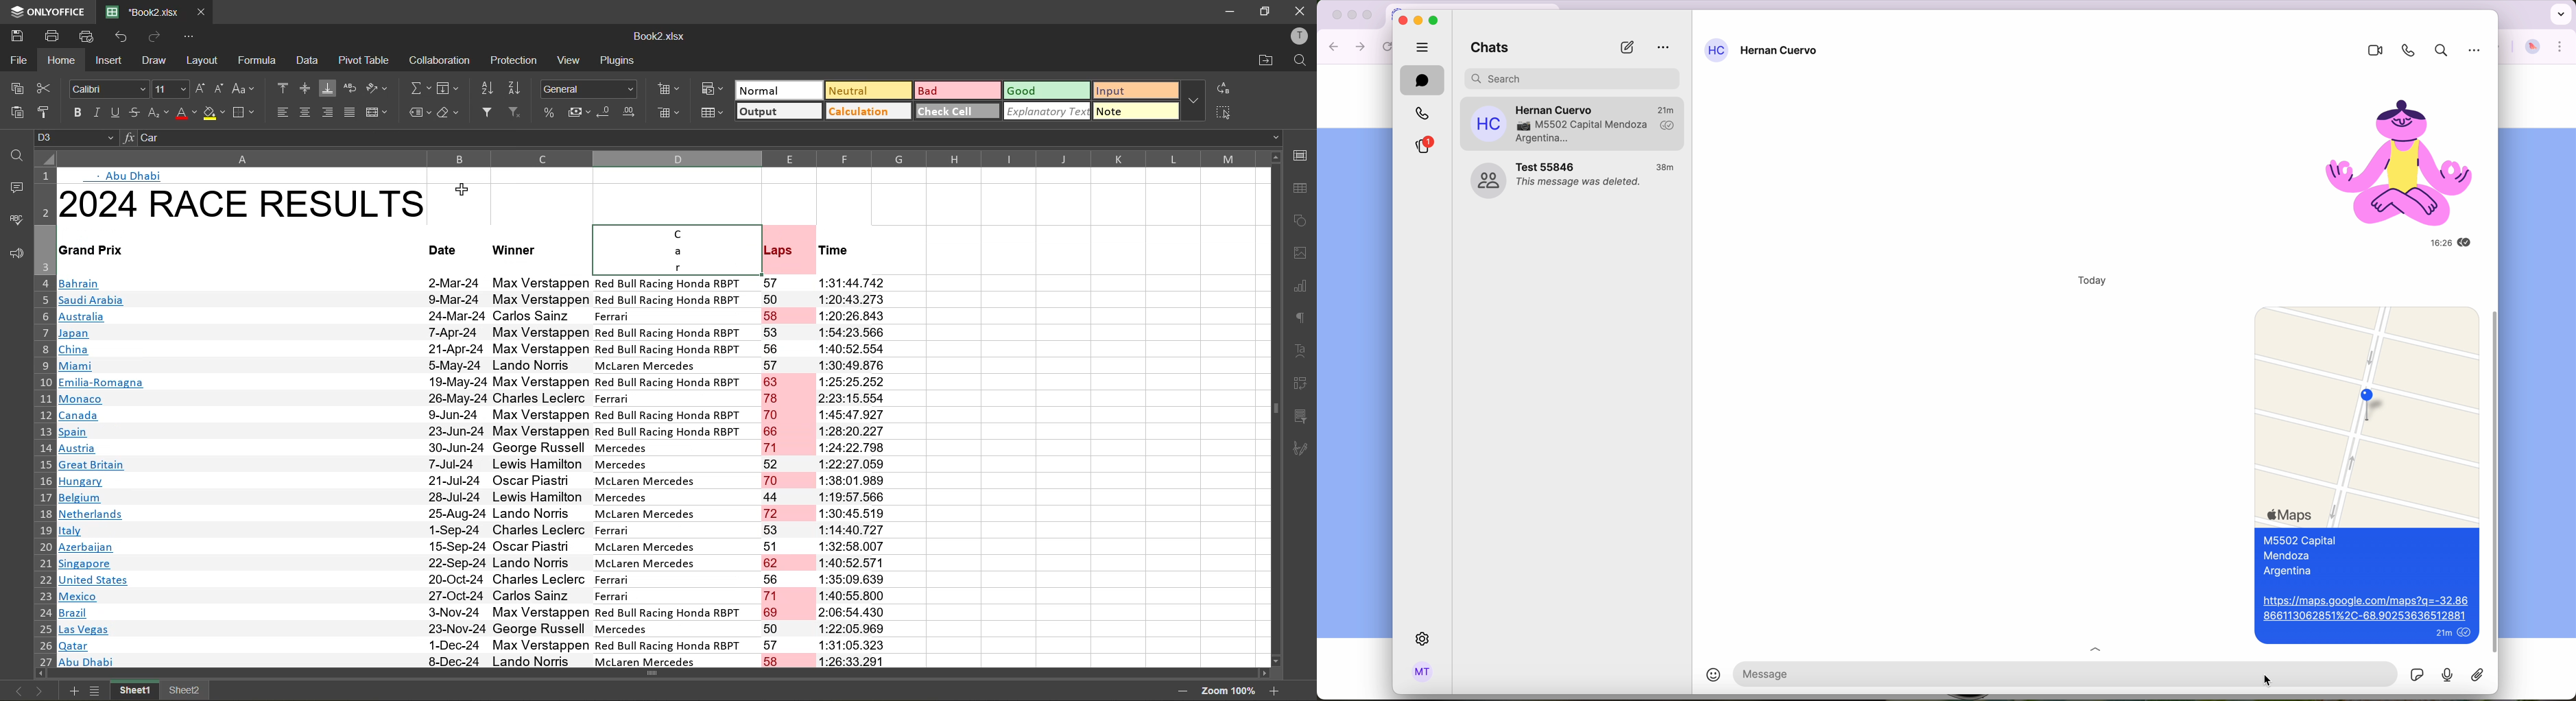  I want to click on microphone, so click(2448, 674).